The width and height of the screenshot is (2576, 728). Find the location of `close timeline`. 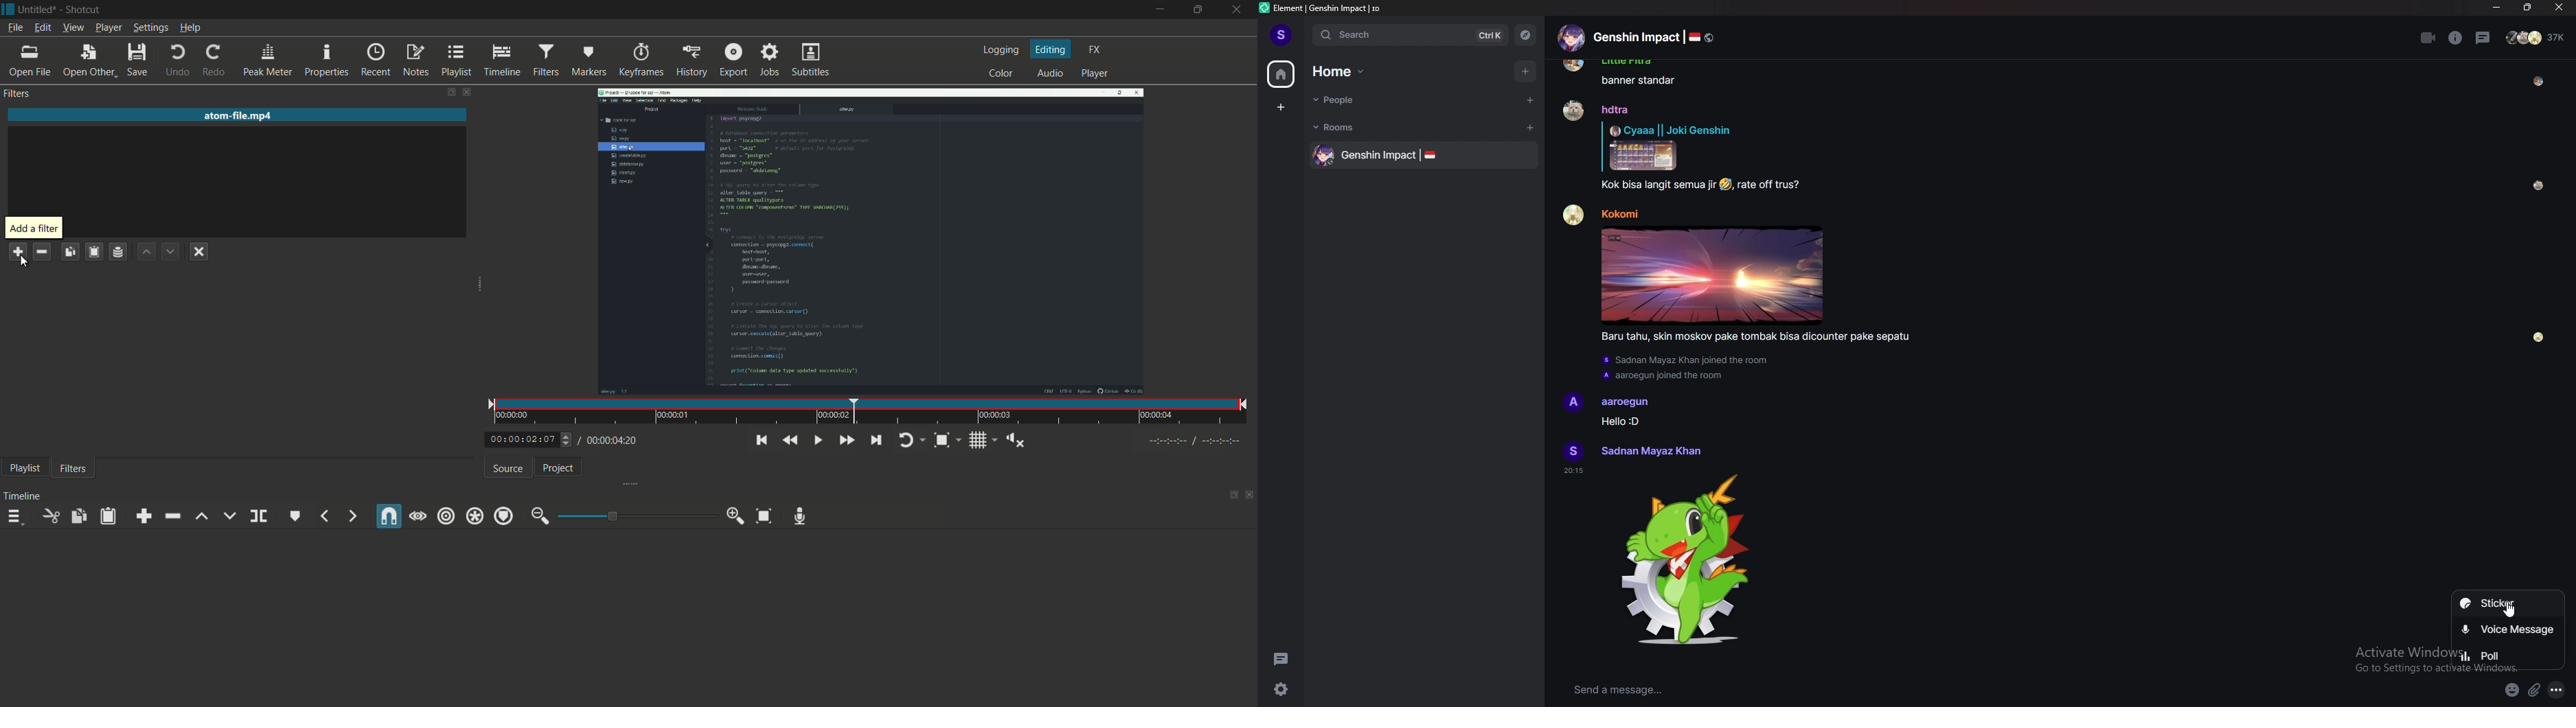

close timeline is located at coordinates (1250, 496).